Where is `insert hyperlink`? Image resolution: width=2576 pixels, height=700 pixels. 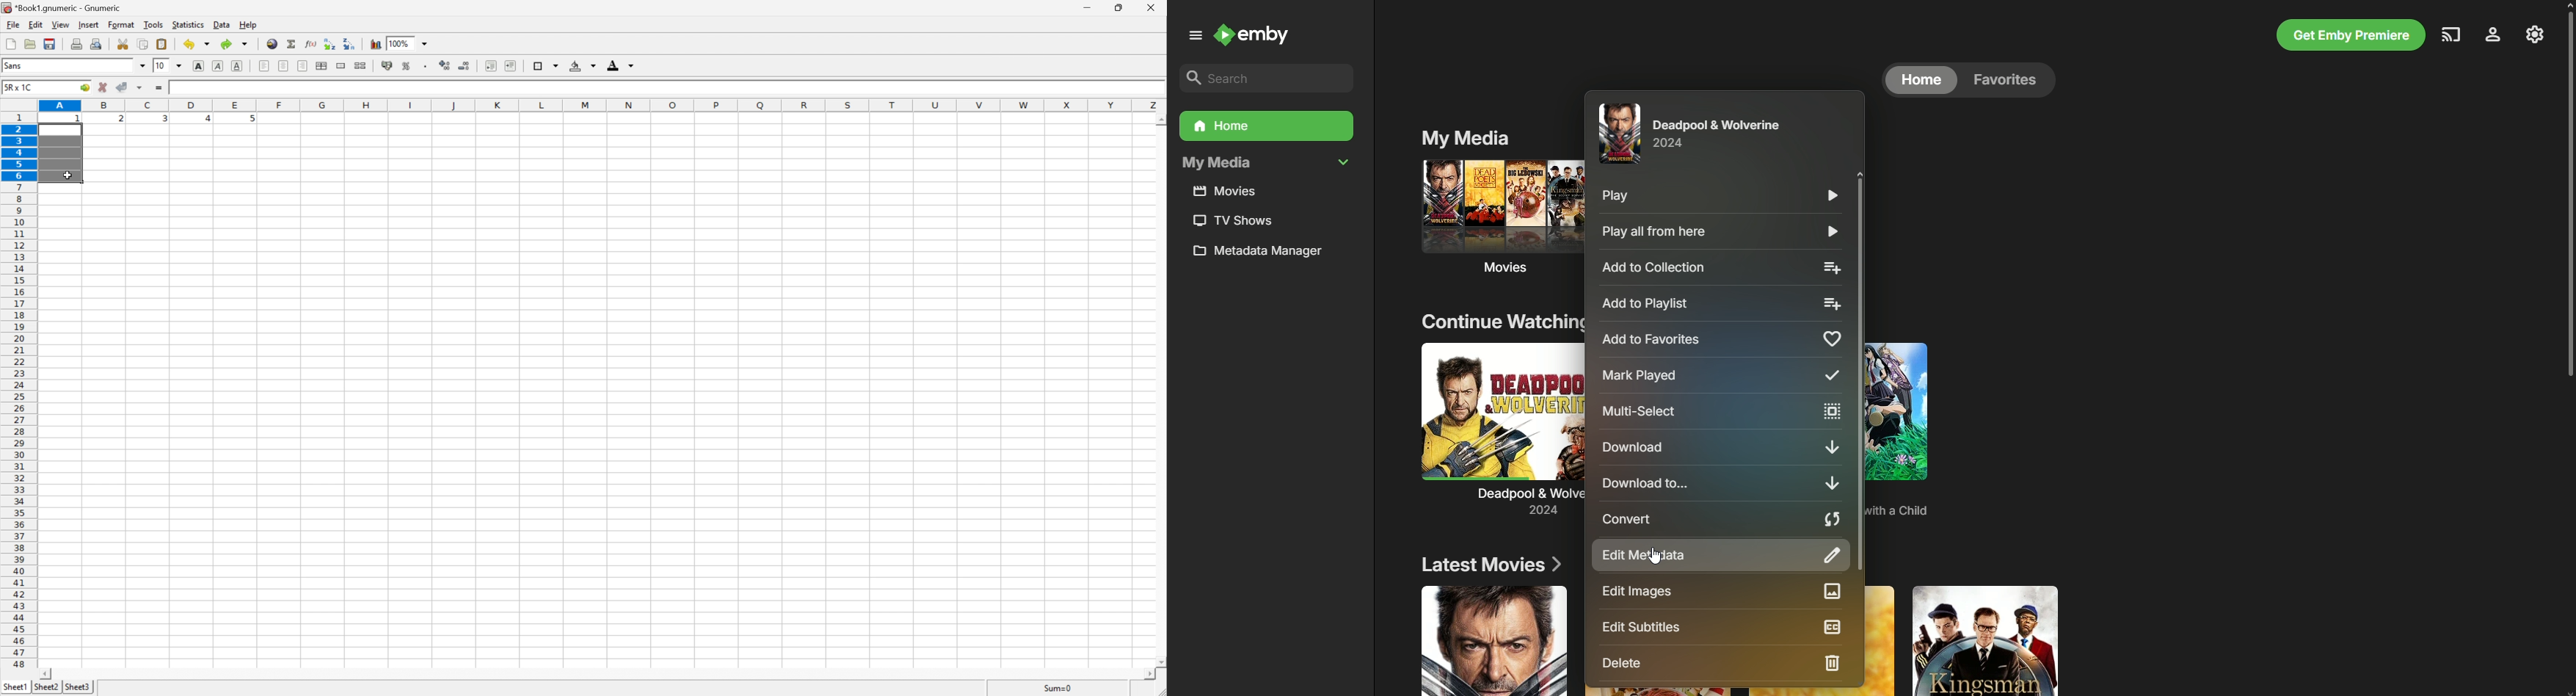 insert hyperlink is located at coordinates (272, 43).